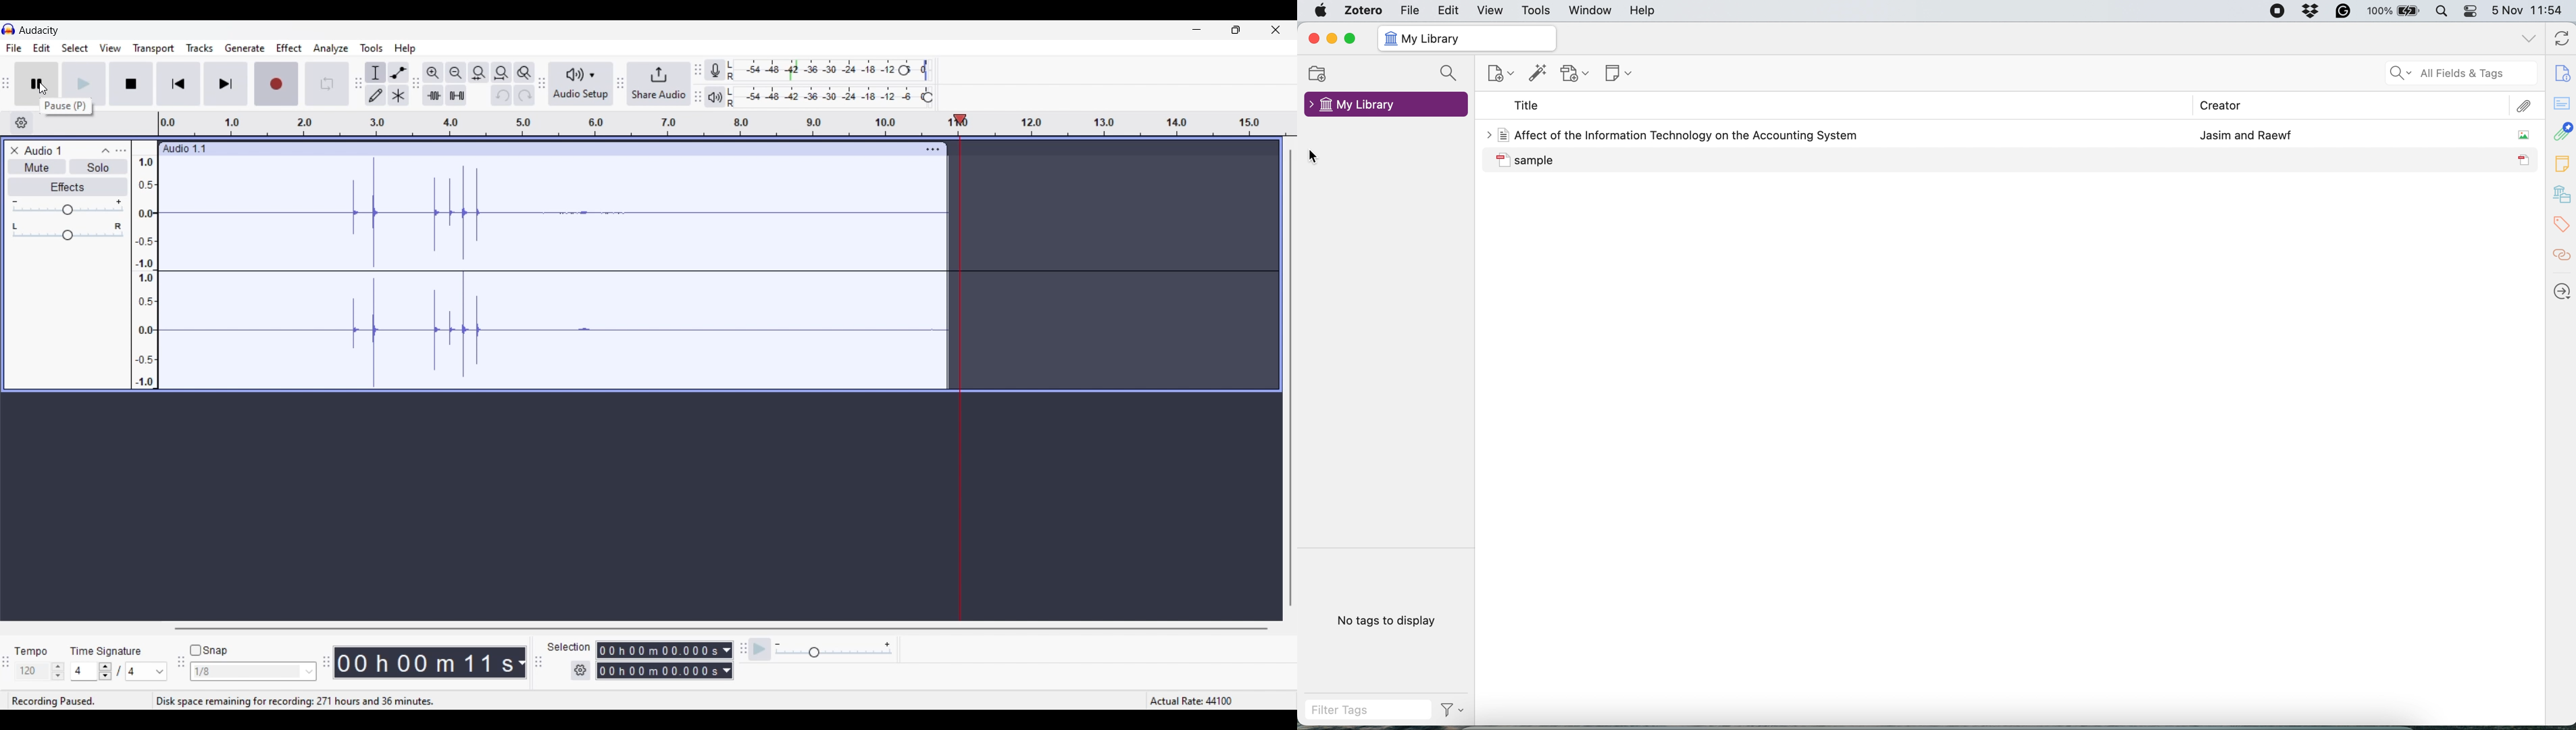 This screenshot has height=756, width=2576. I want to click on search, so click(1447, 73).